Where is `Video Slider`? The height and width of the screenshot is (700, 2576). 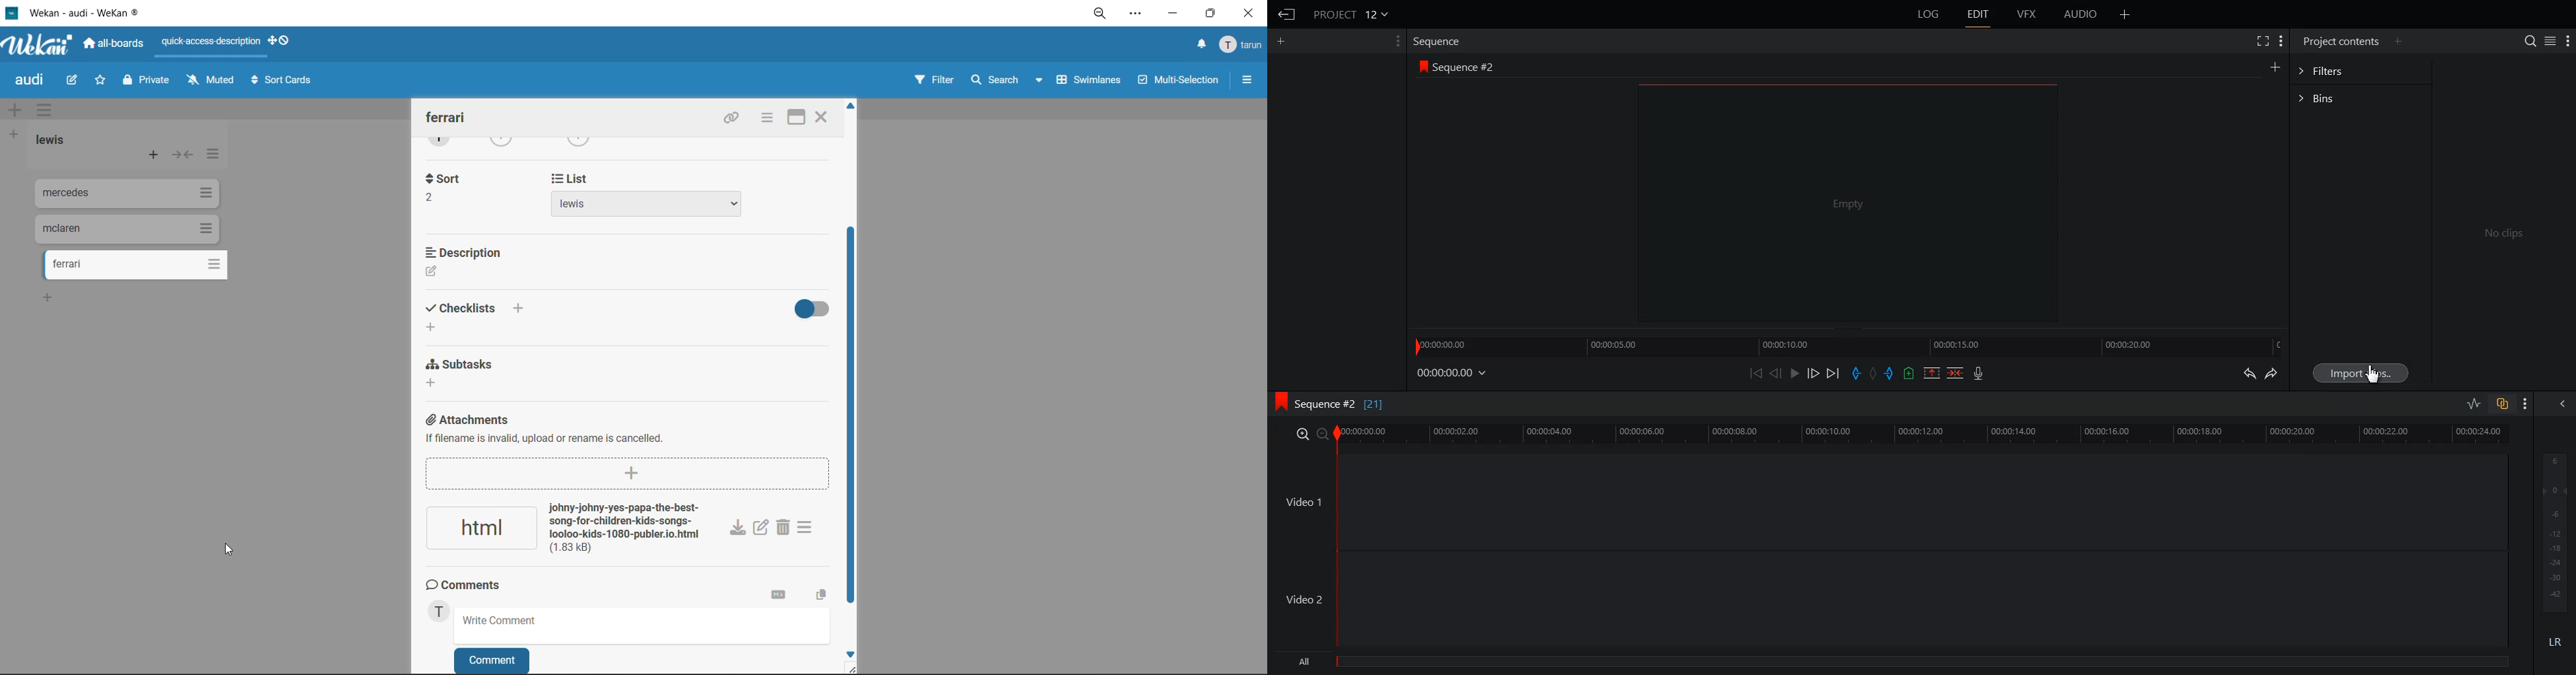 Video Slider is located at coordinates (1930, 434).